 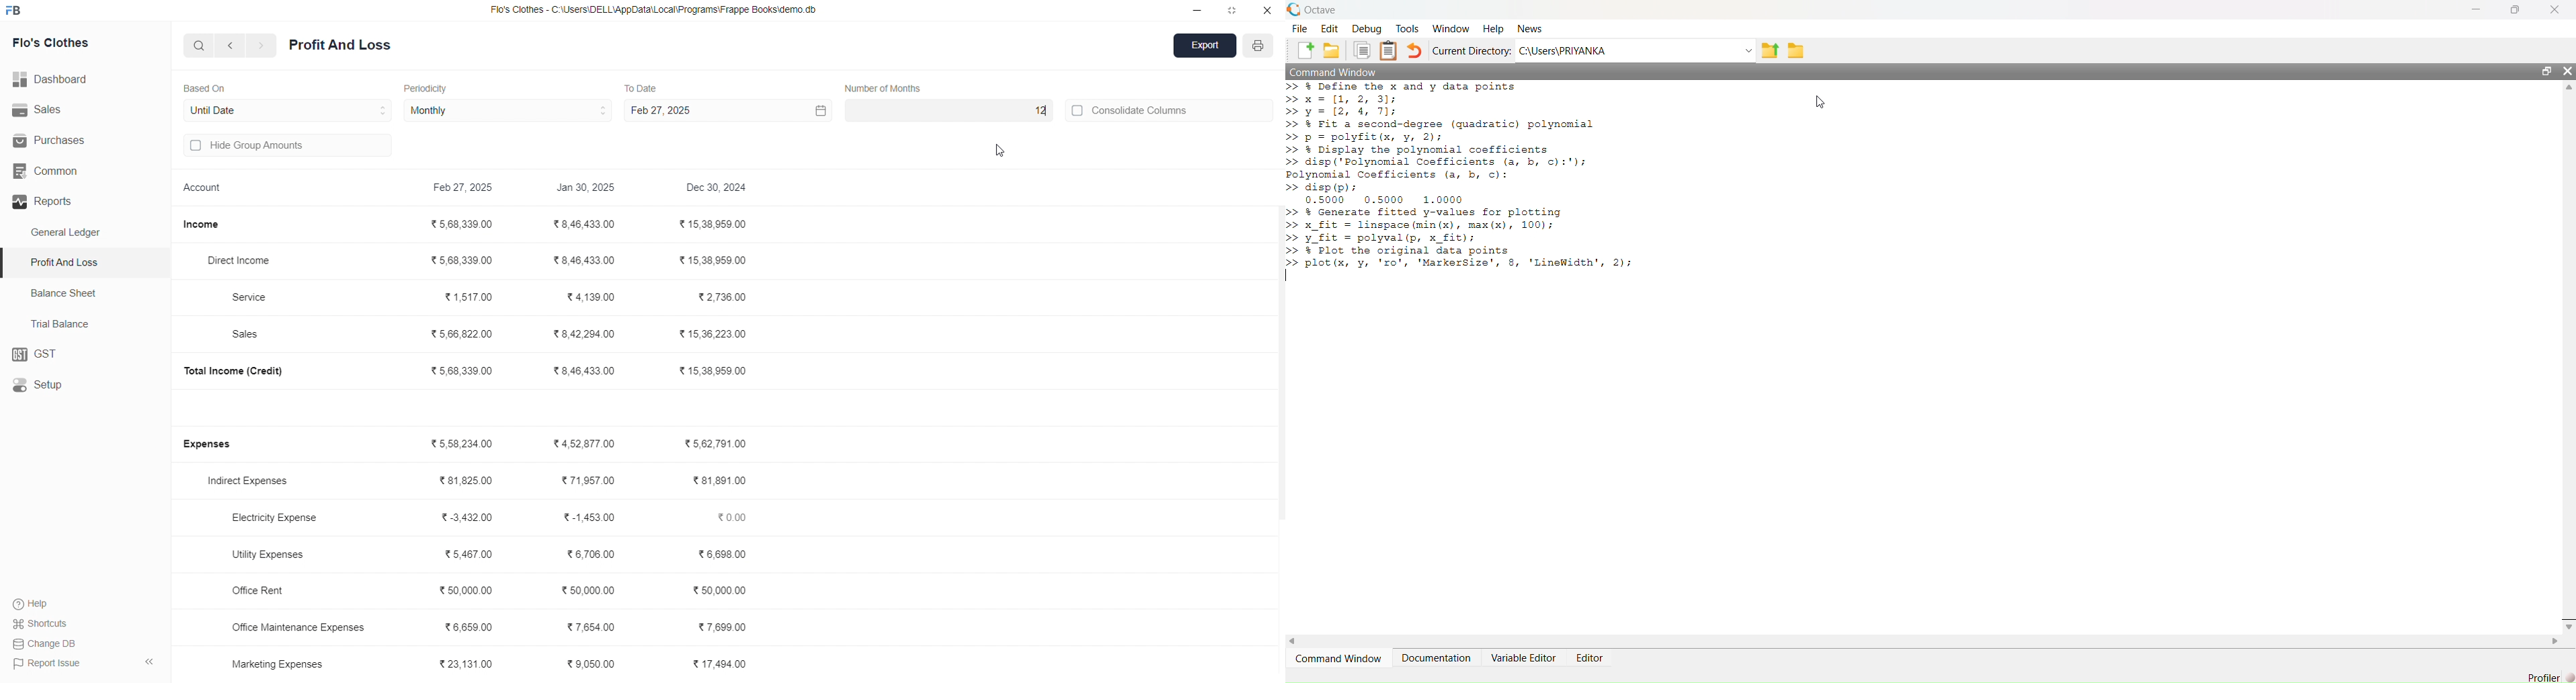 What do you see at coordinates (206, 224) in the screenshot?
I see `Income` at bounding box center [206, 224].